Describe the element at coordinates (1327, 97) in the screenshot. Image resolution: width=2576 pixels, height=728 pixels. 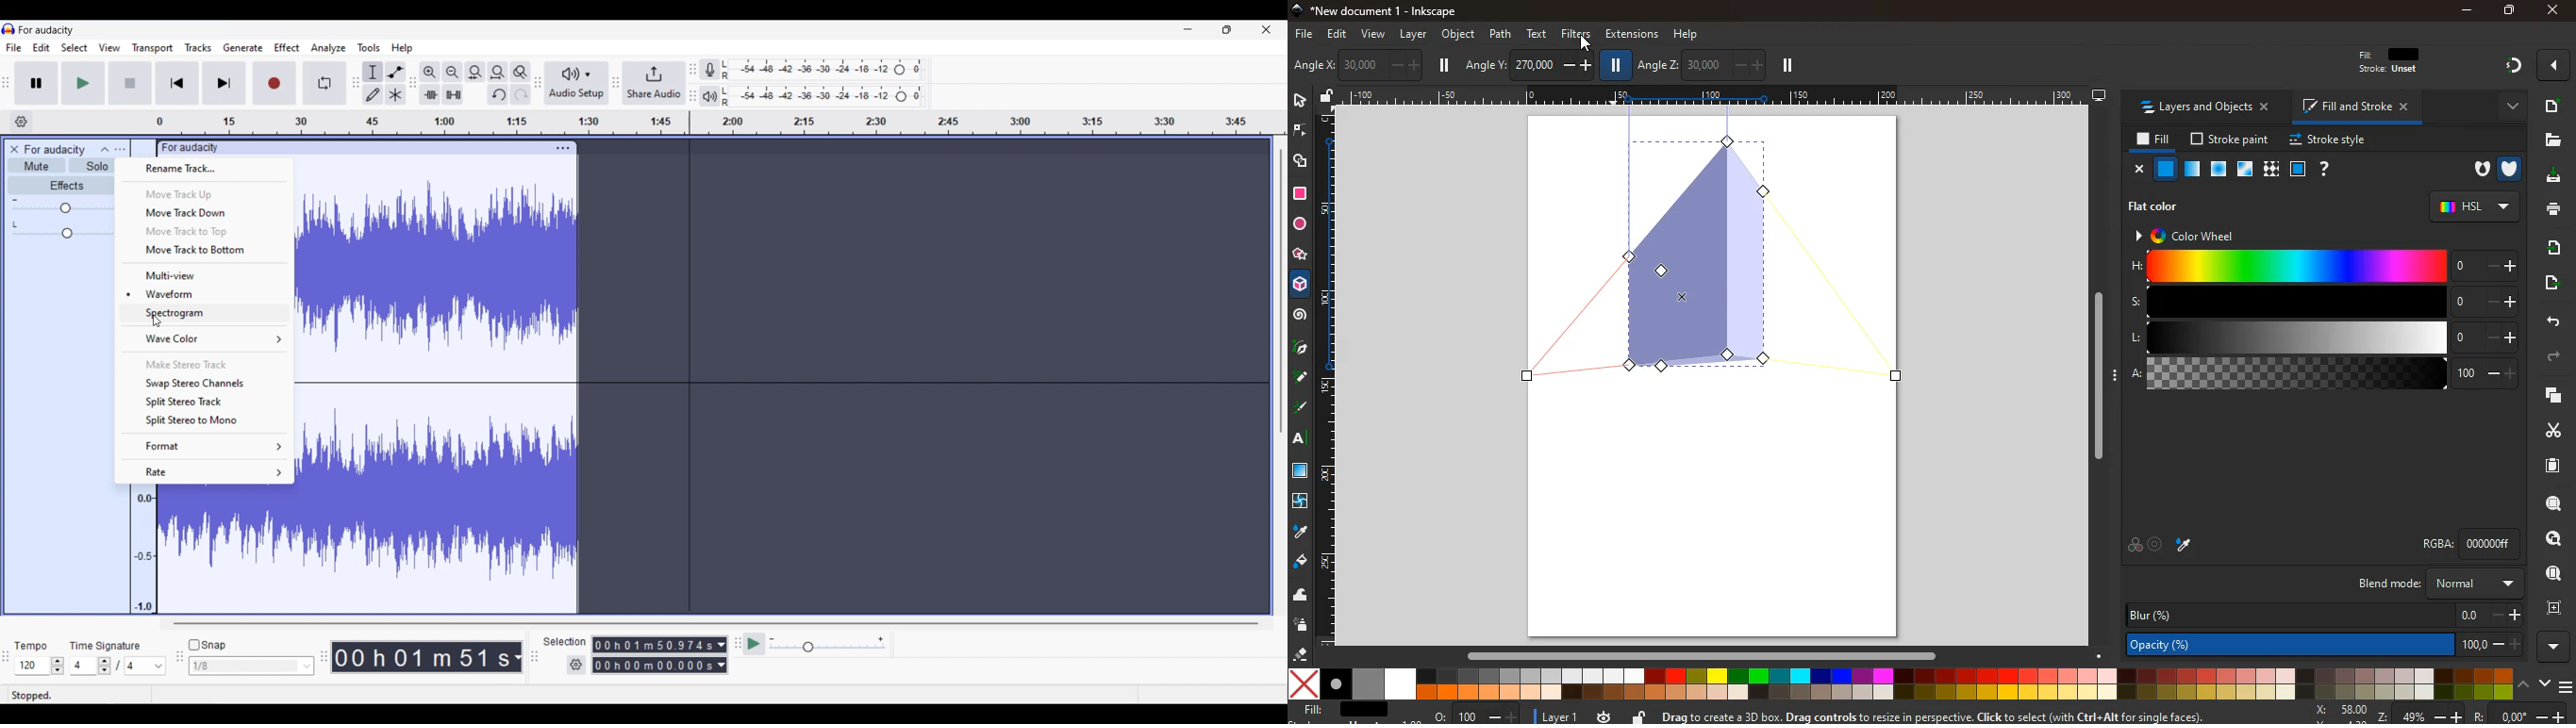
I see `unlock` at that location.